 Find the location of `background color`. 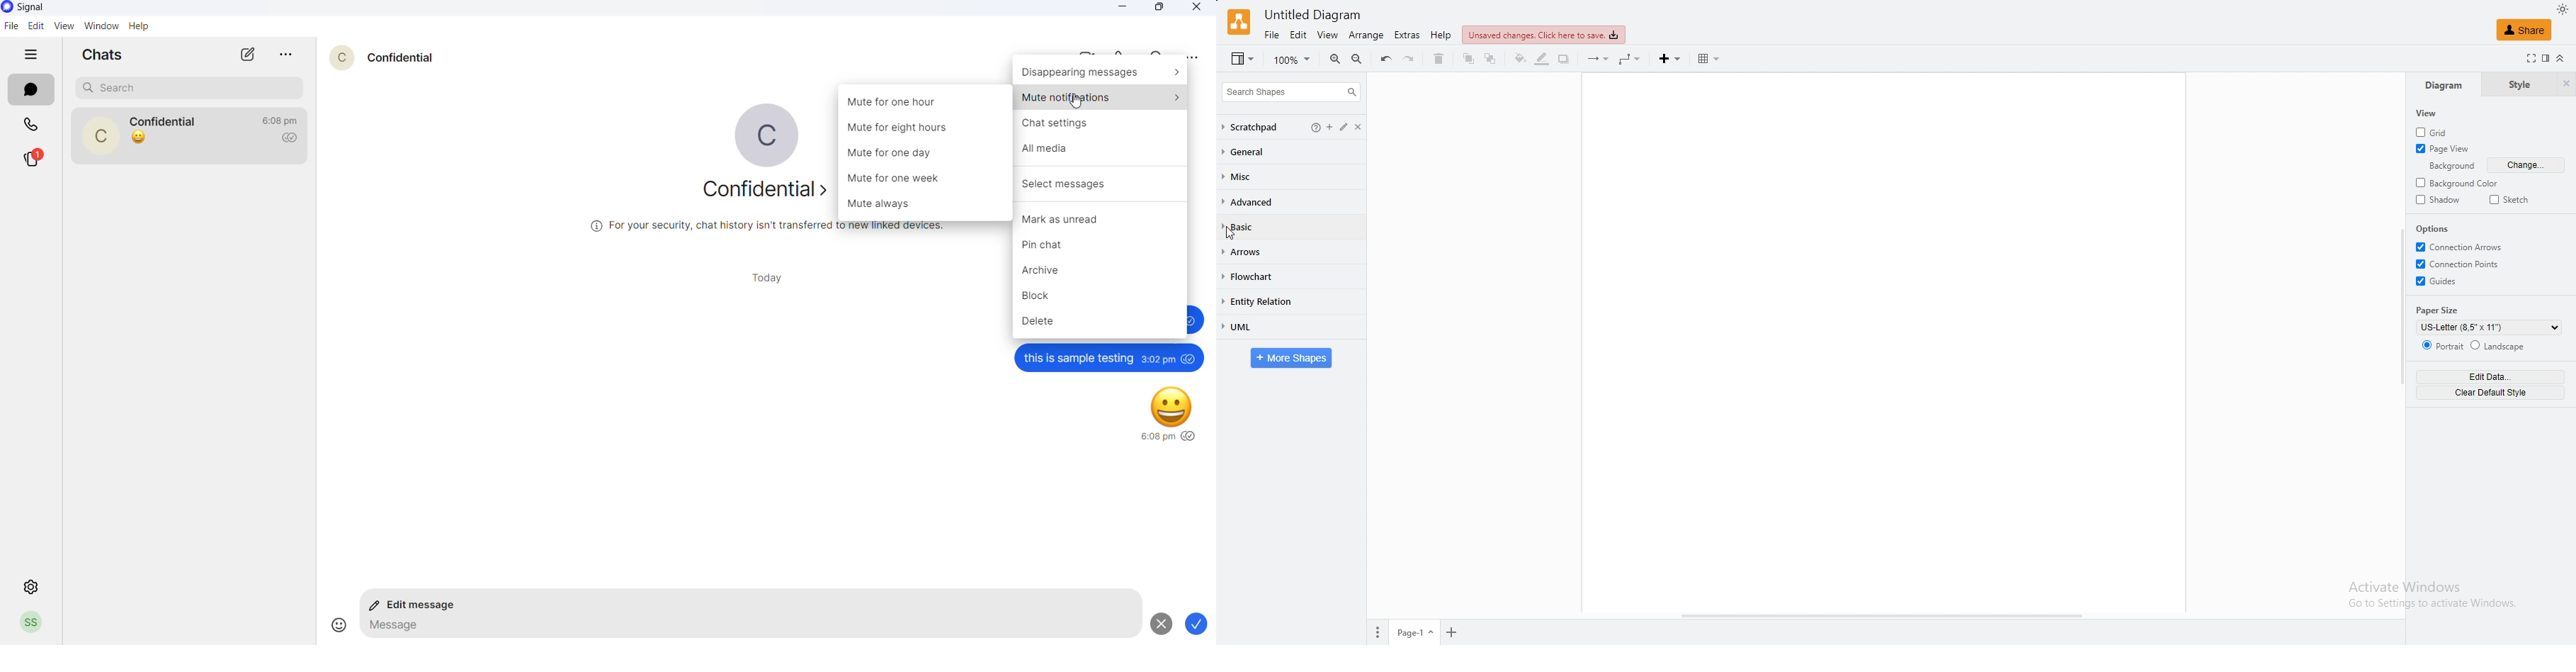

background color is located at coordinates (2461, 183).